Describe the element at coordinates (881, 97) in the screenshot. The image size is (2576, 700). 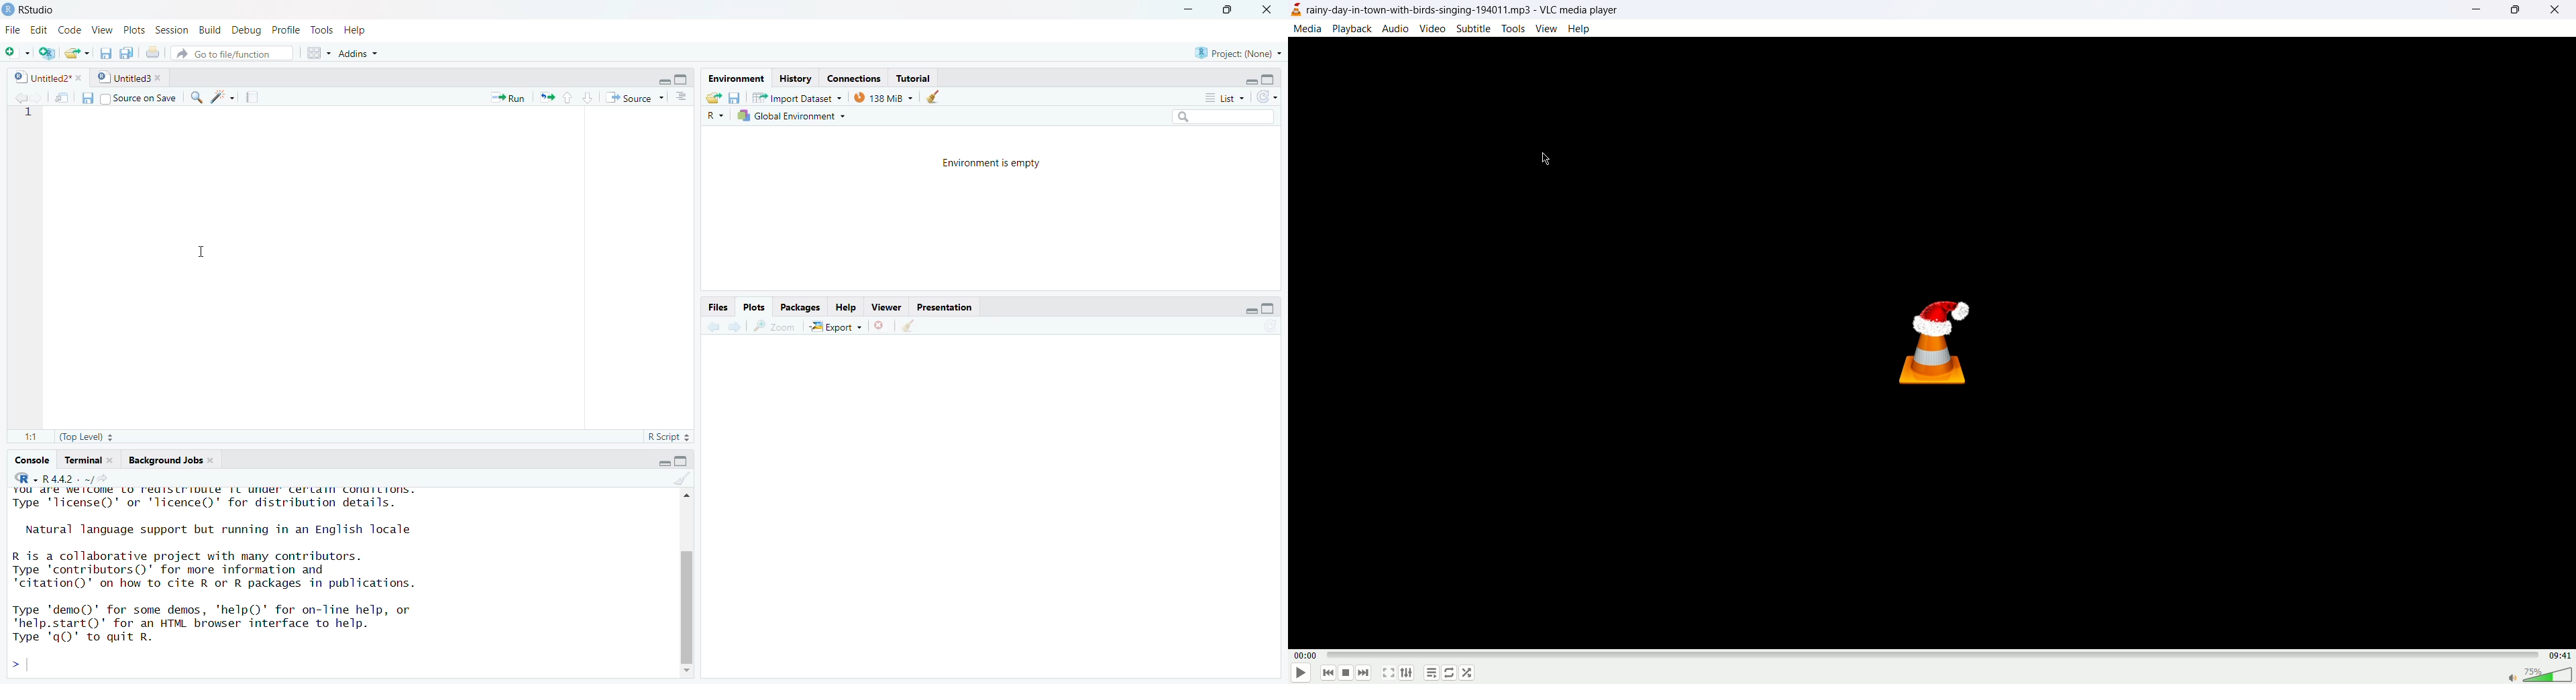
I see `138 MB` at that location.